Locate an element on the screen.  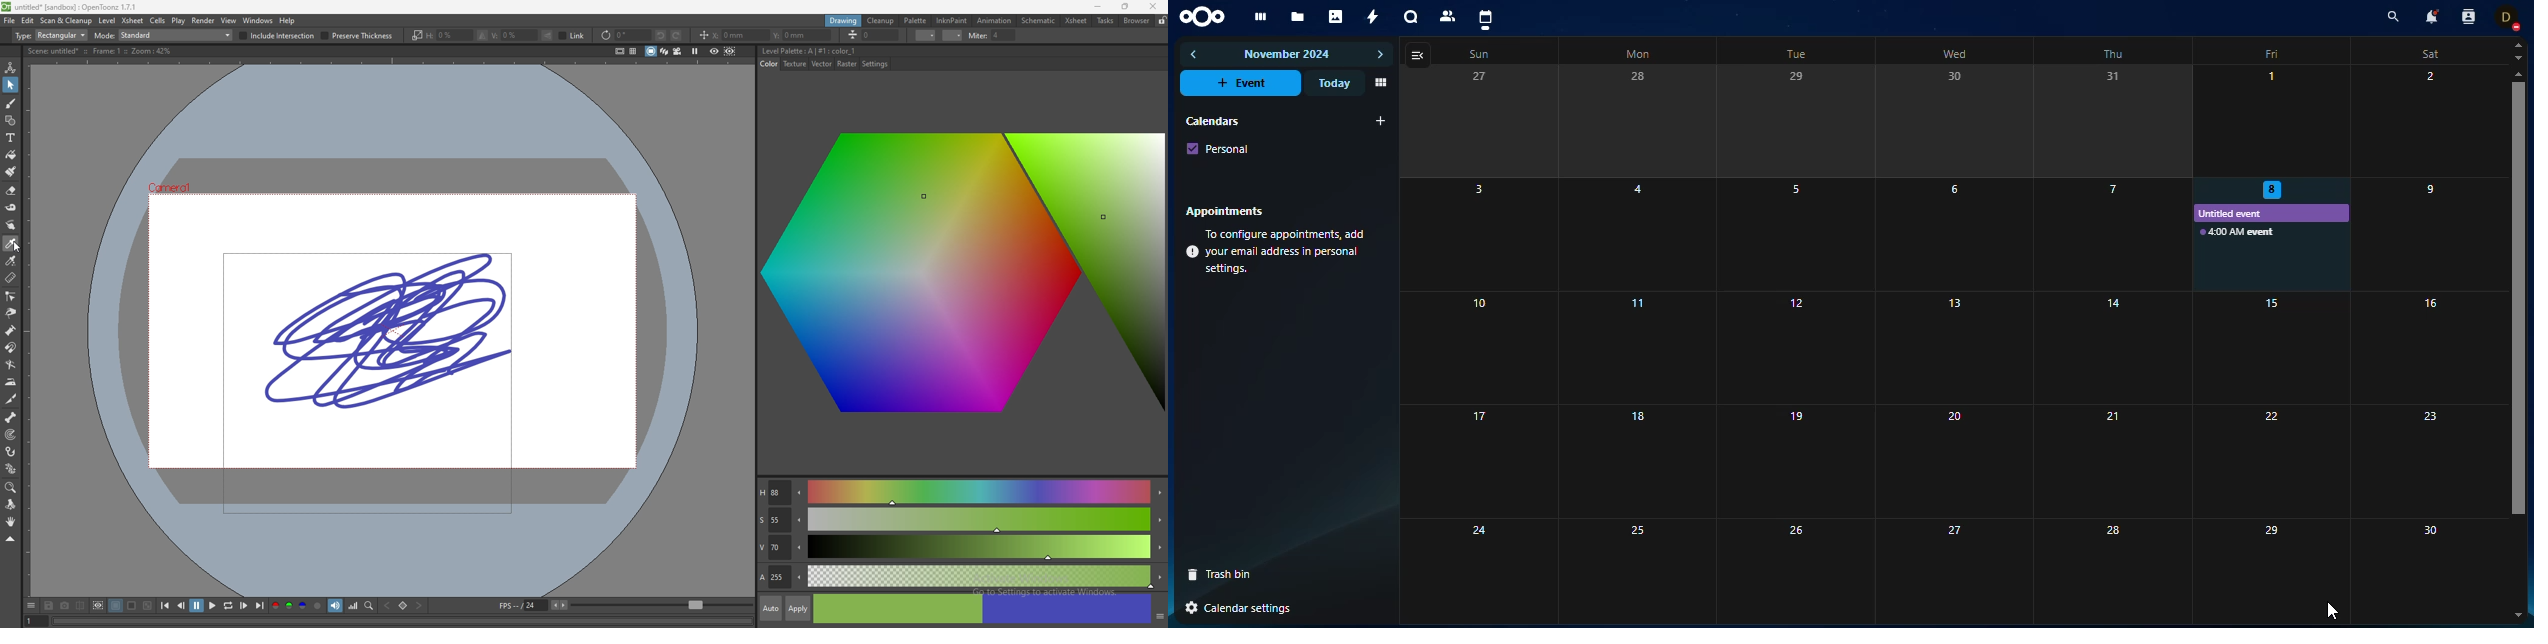
set key is located at coordinates (403, 605).